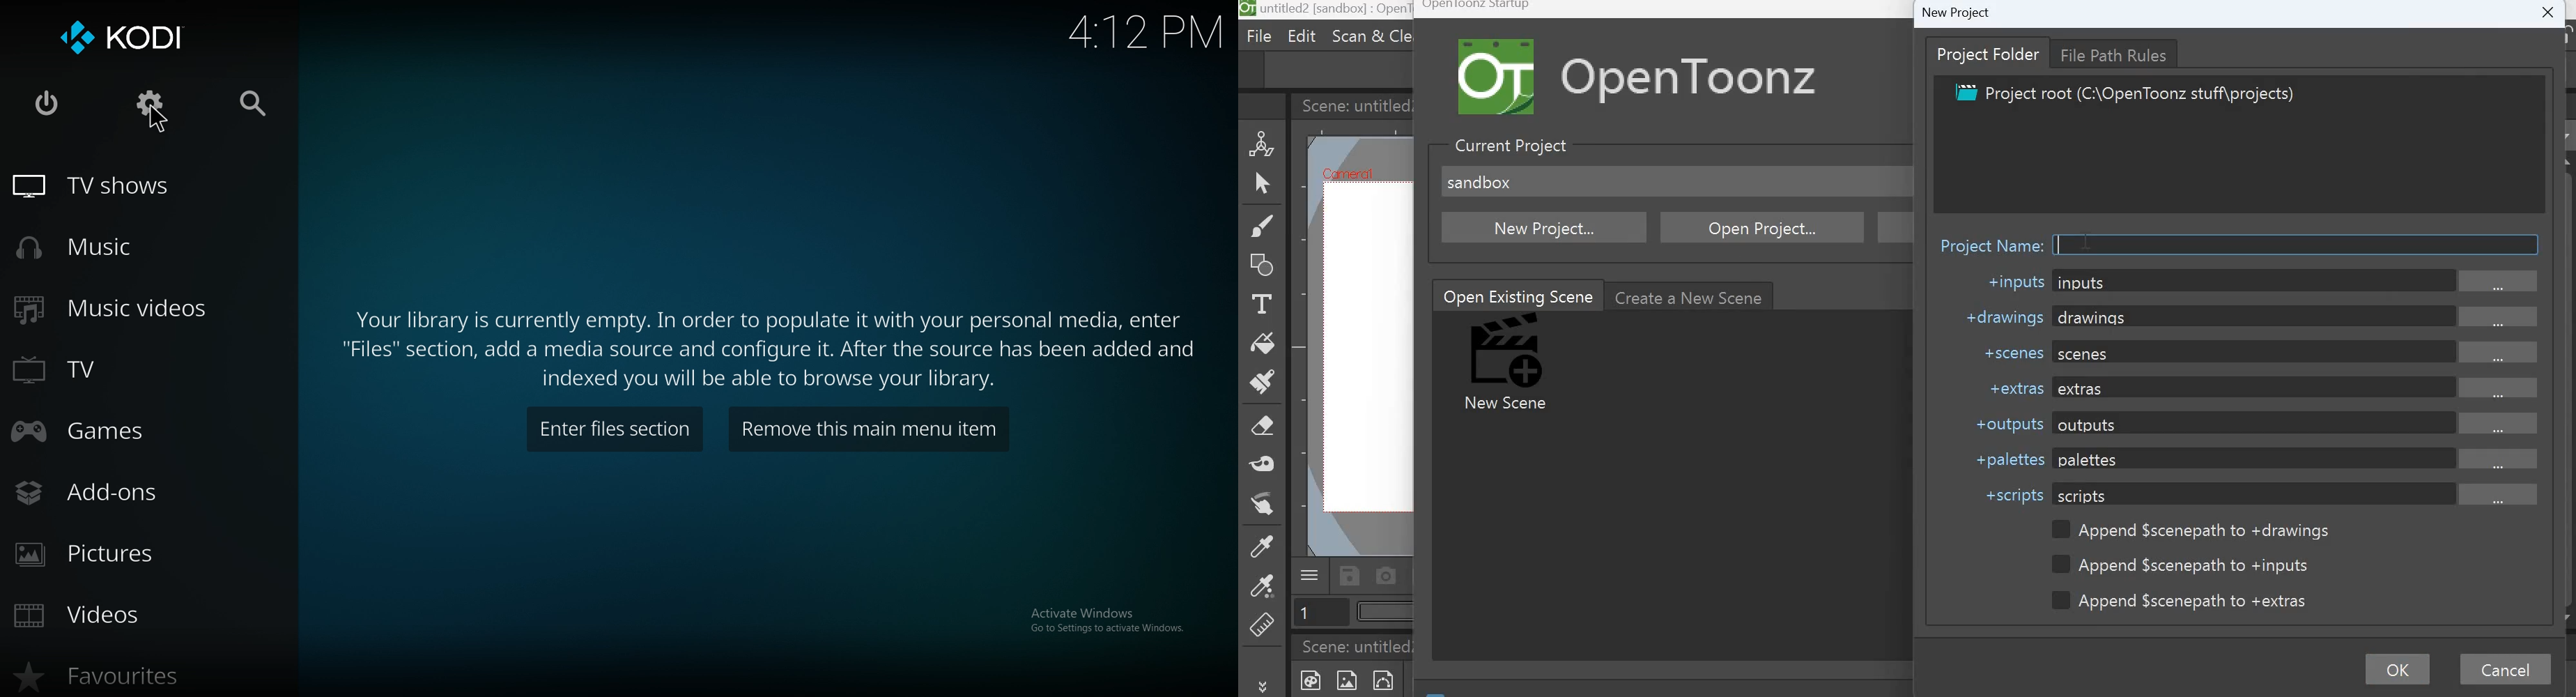 This screenshot has height=700, width=2576. Describe the element at coordinates (1476, 8) in the screenshot. I see `Opentoonz Startup` at that location.